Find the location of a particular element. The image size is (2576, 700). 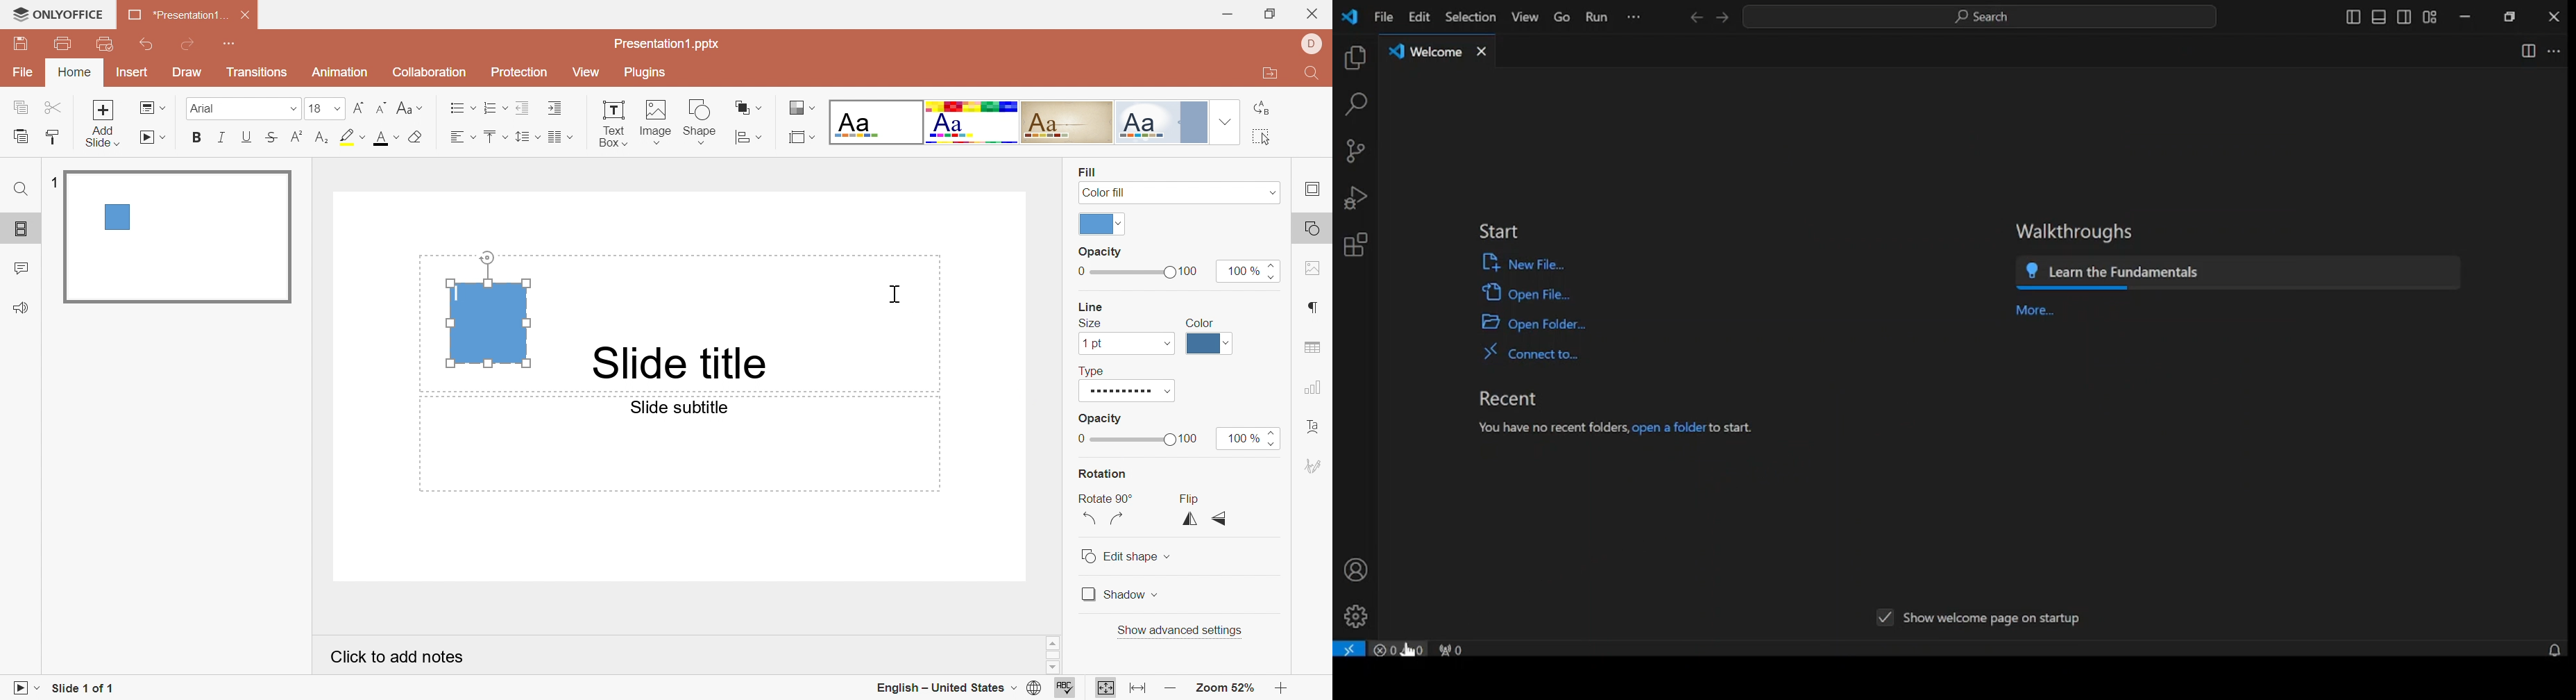

Opacity is located at coordinates (1099, 253).